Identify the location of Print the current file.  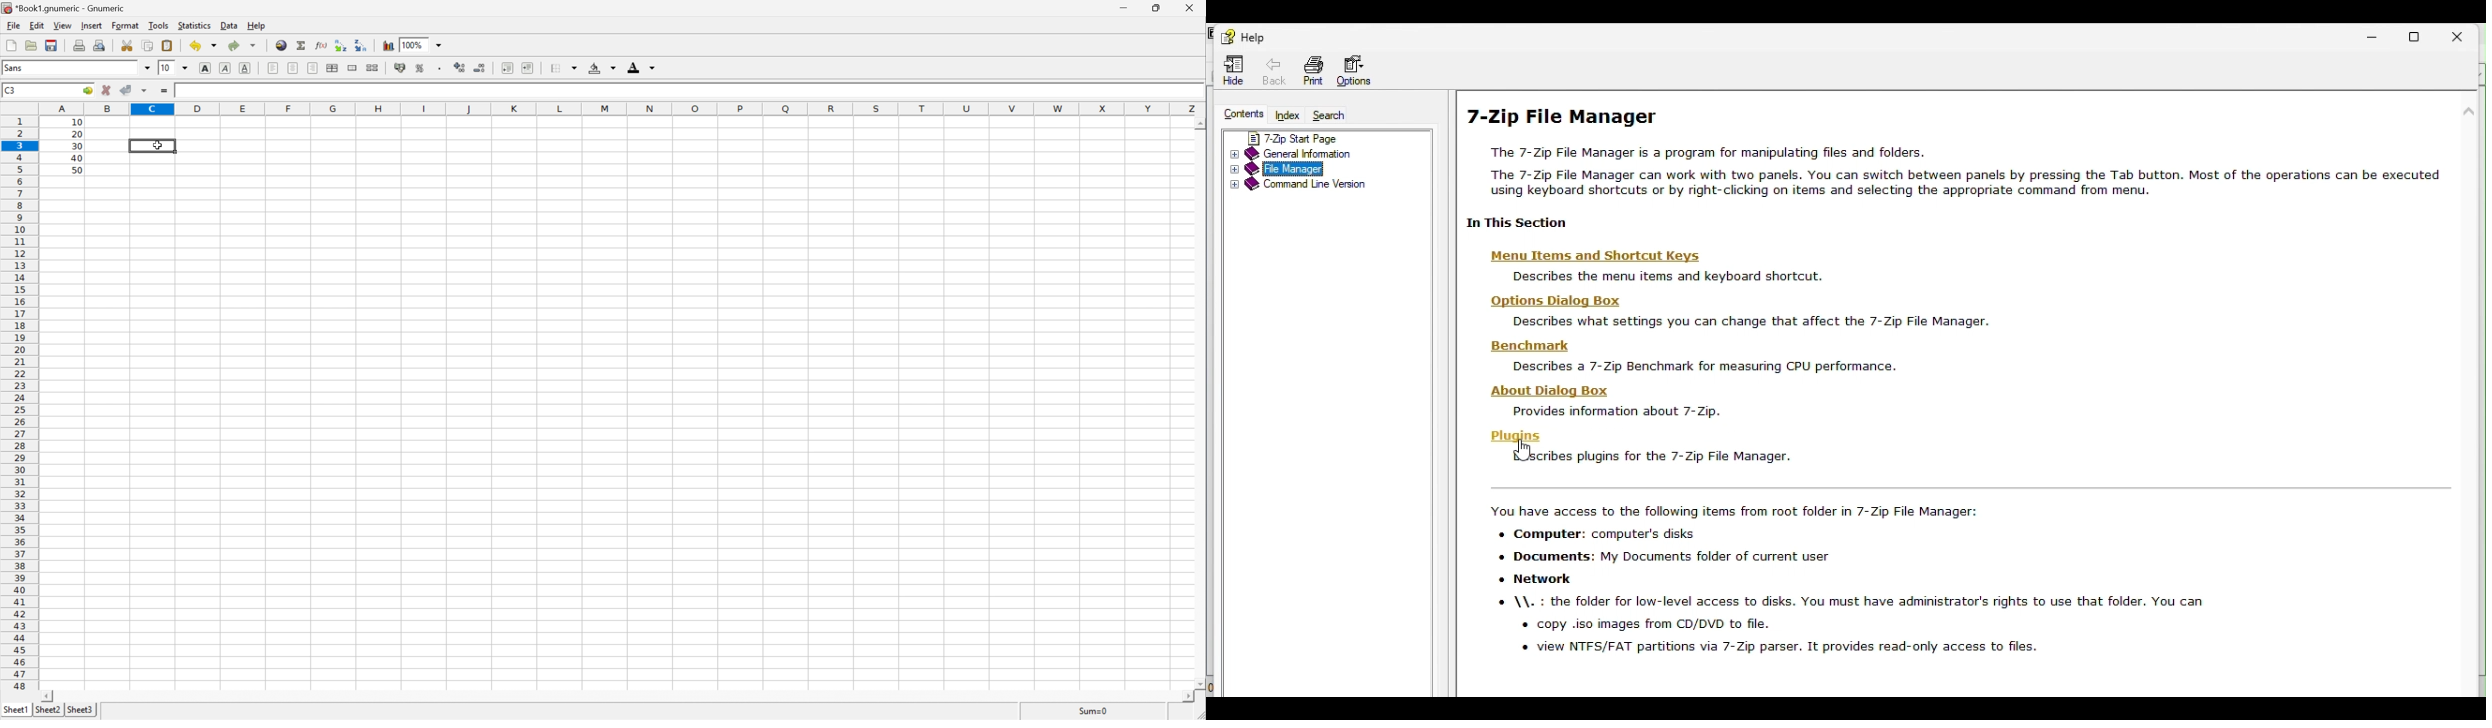
(79, 45).